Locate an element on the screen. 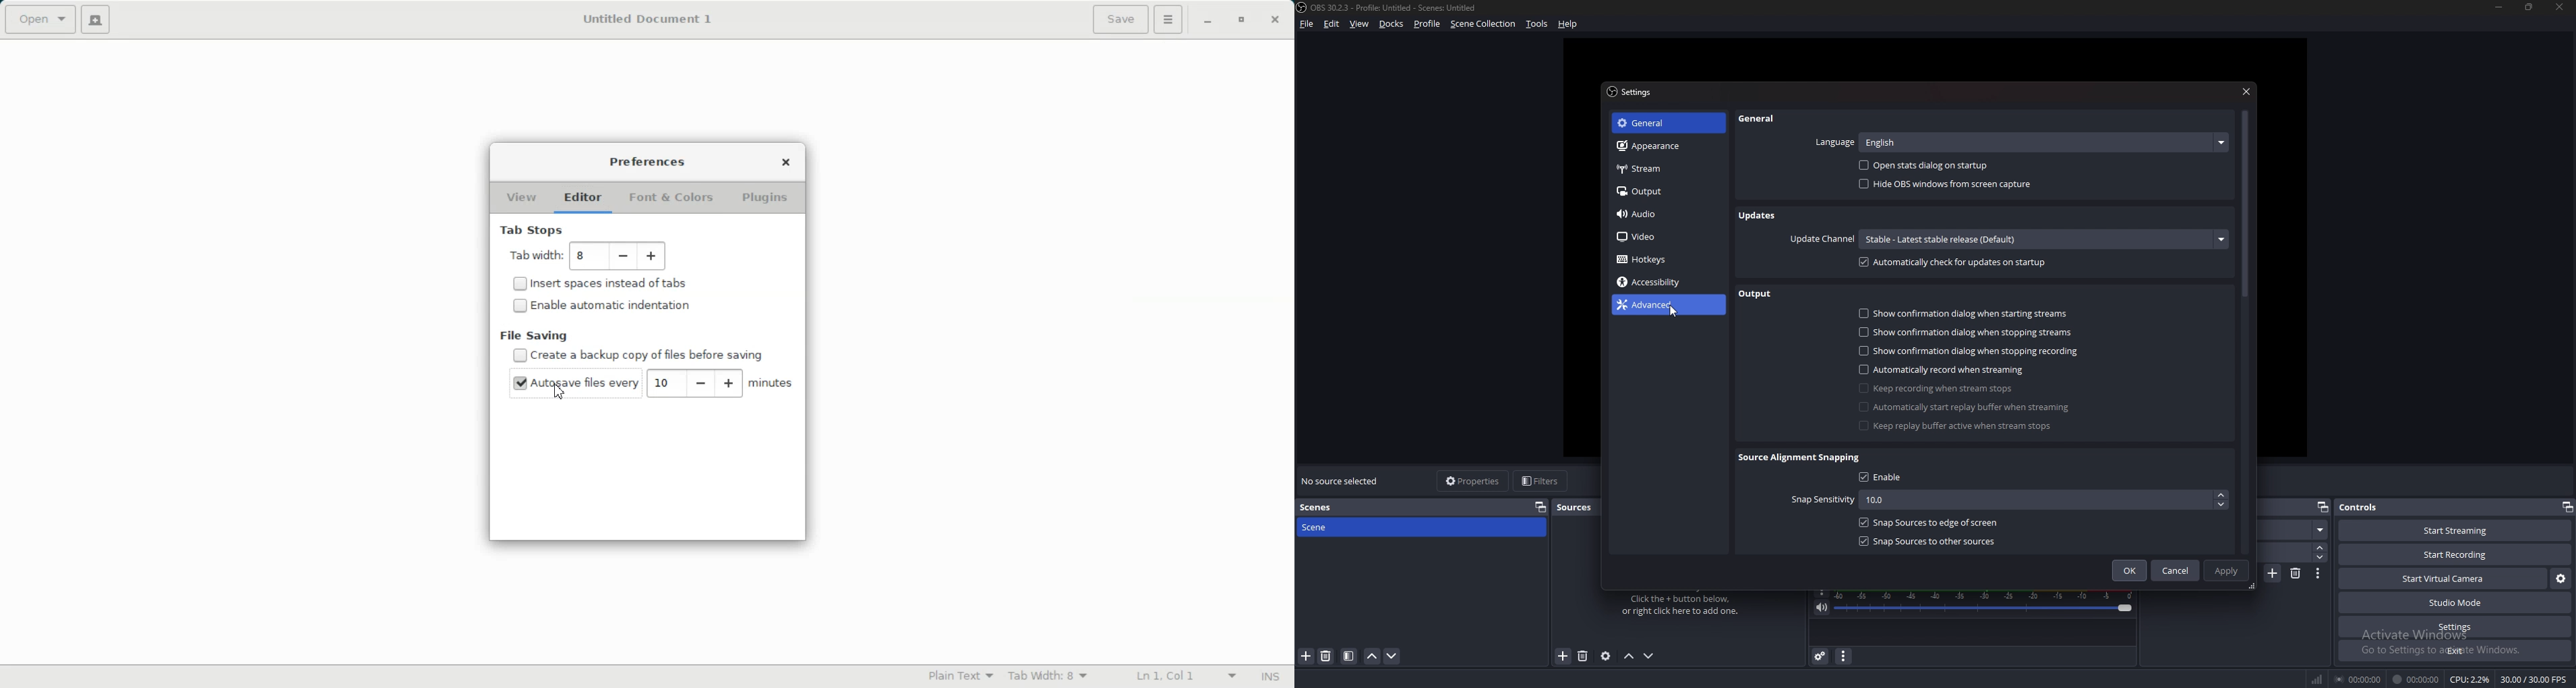 This screenshot has height=700, width=2576. general is located at coordinates (1662, 123).